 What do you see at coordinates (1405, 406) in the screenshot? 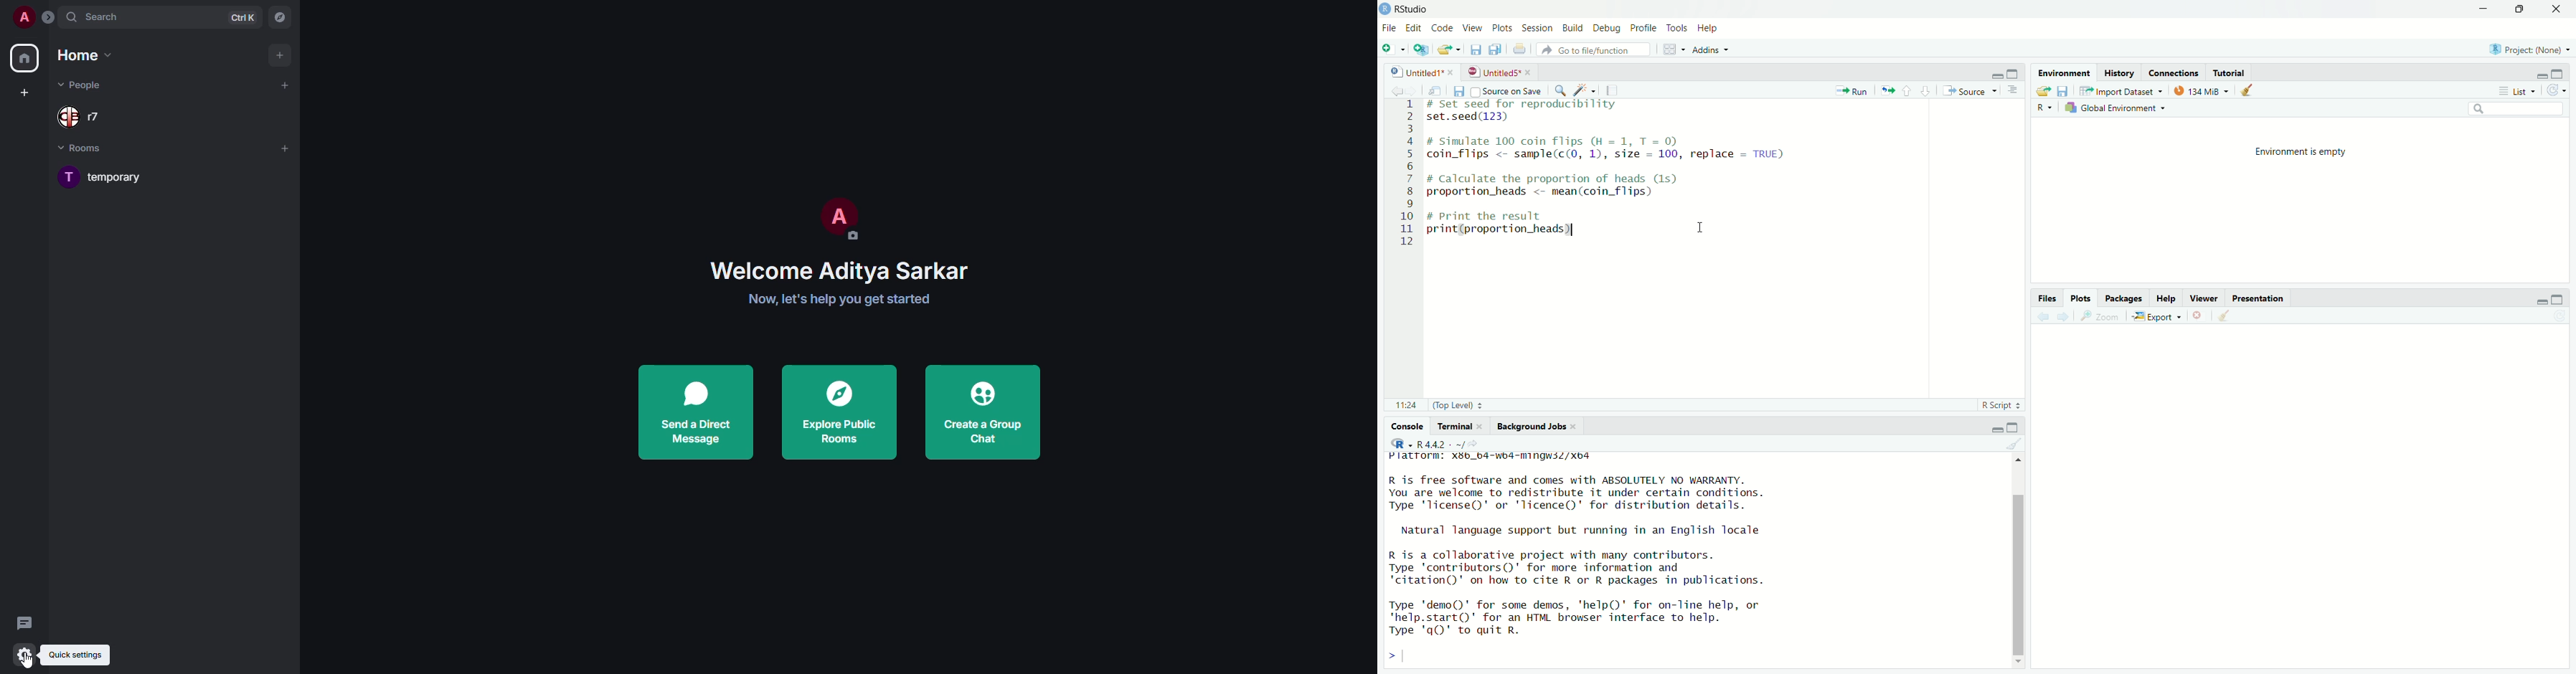
I see `12:1` at bounding box center [1405, 406].